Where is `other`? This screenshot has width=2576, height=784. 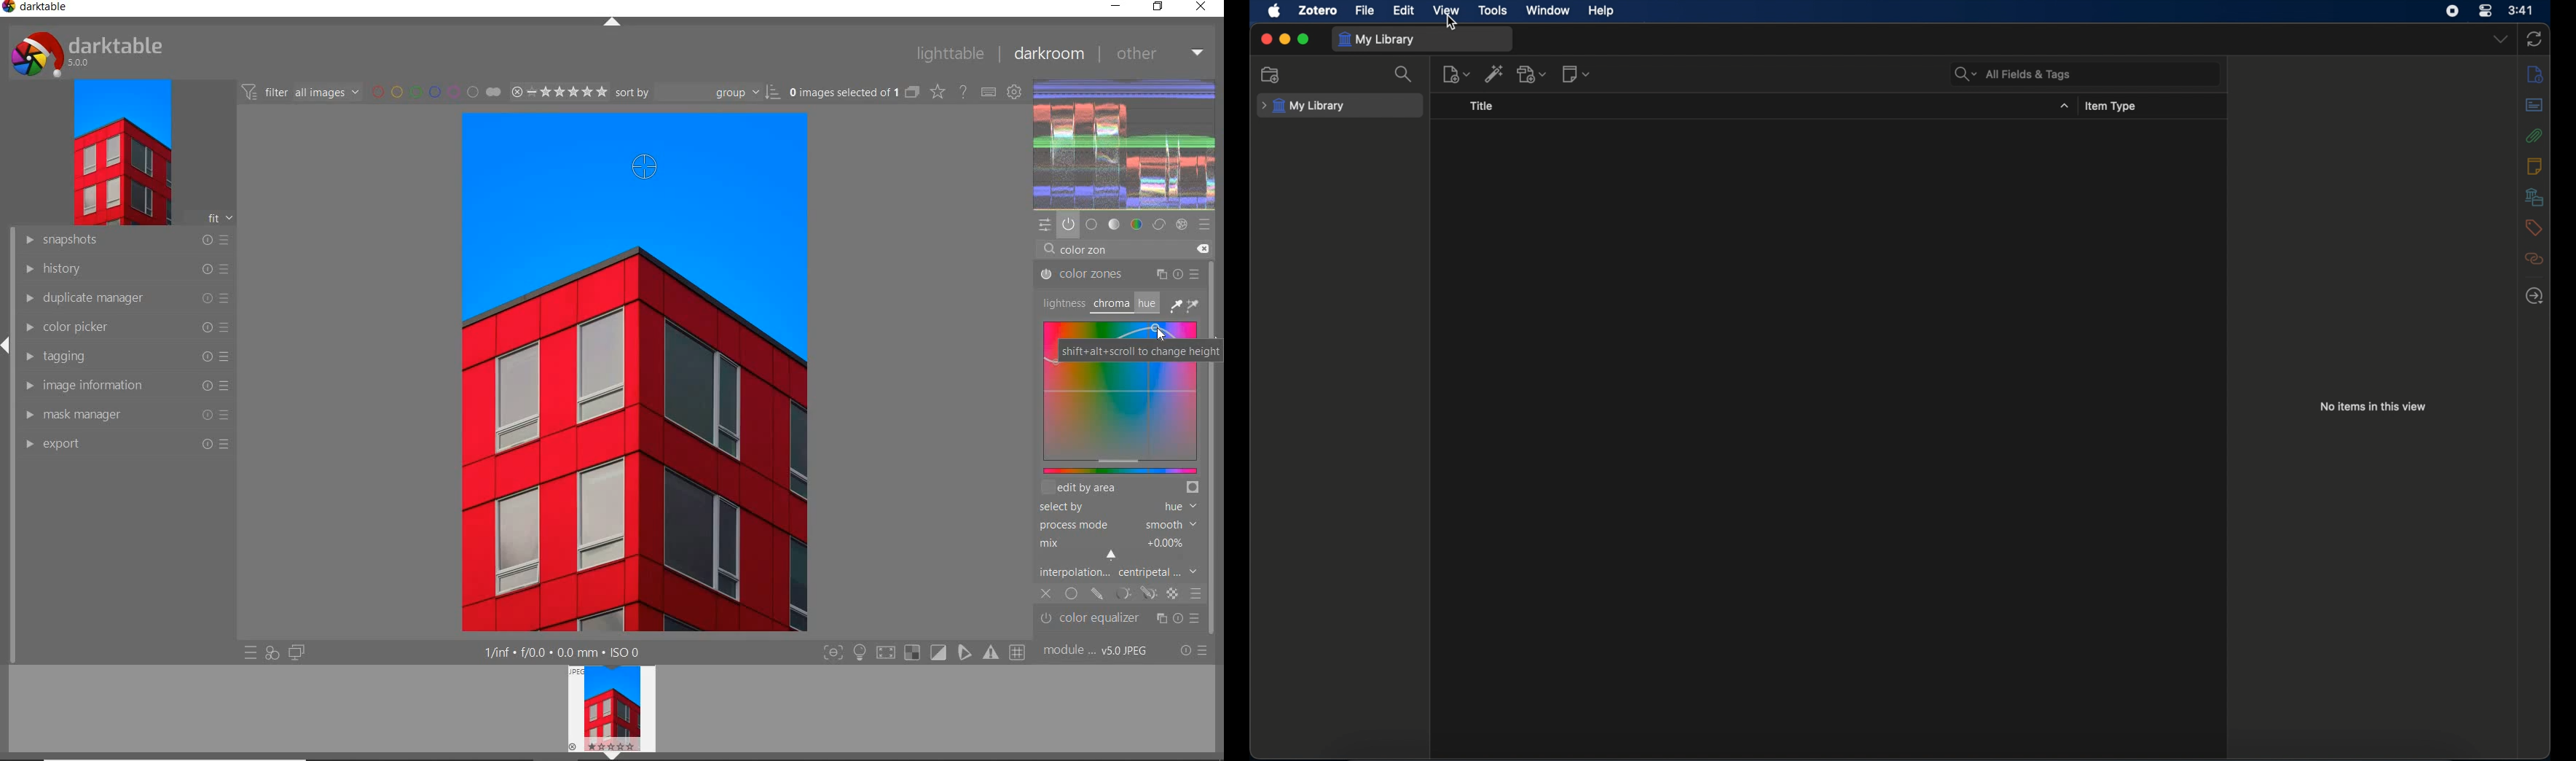 other is located at coordinates (1160, 52).